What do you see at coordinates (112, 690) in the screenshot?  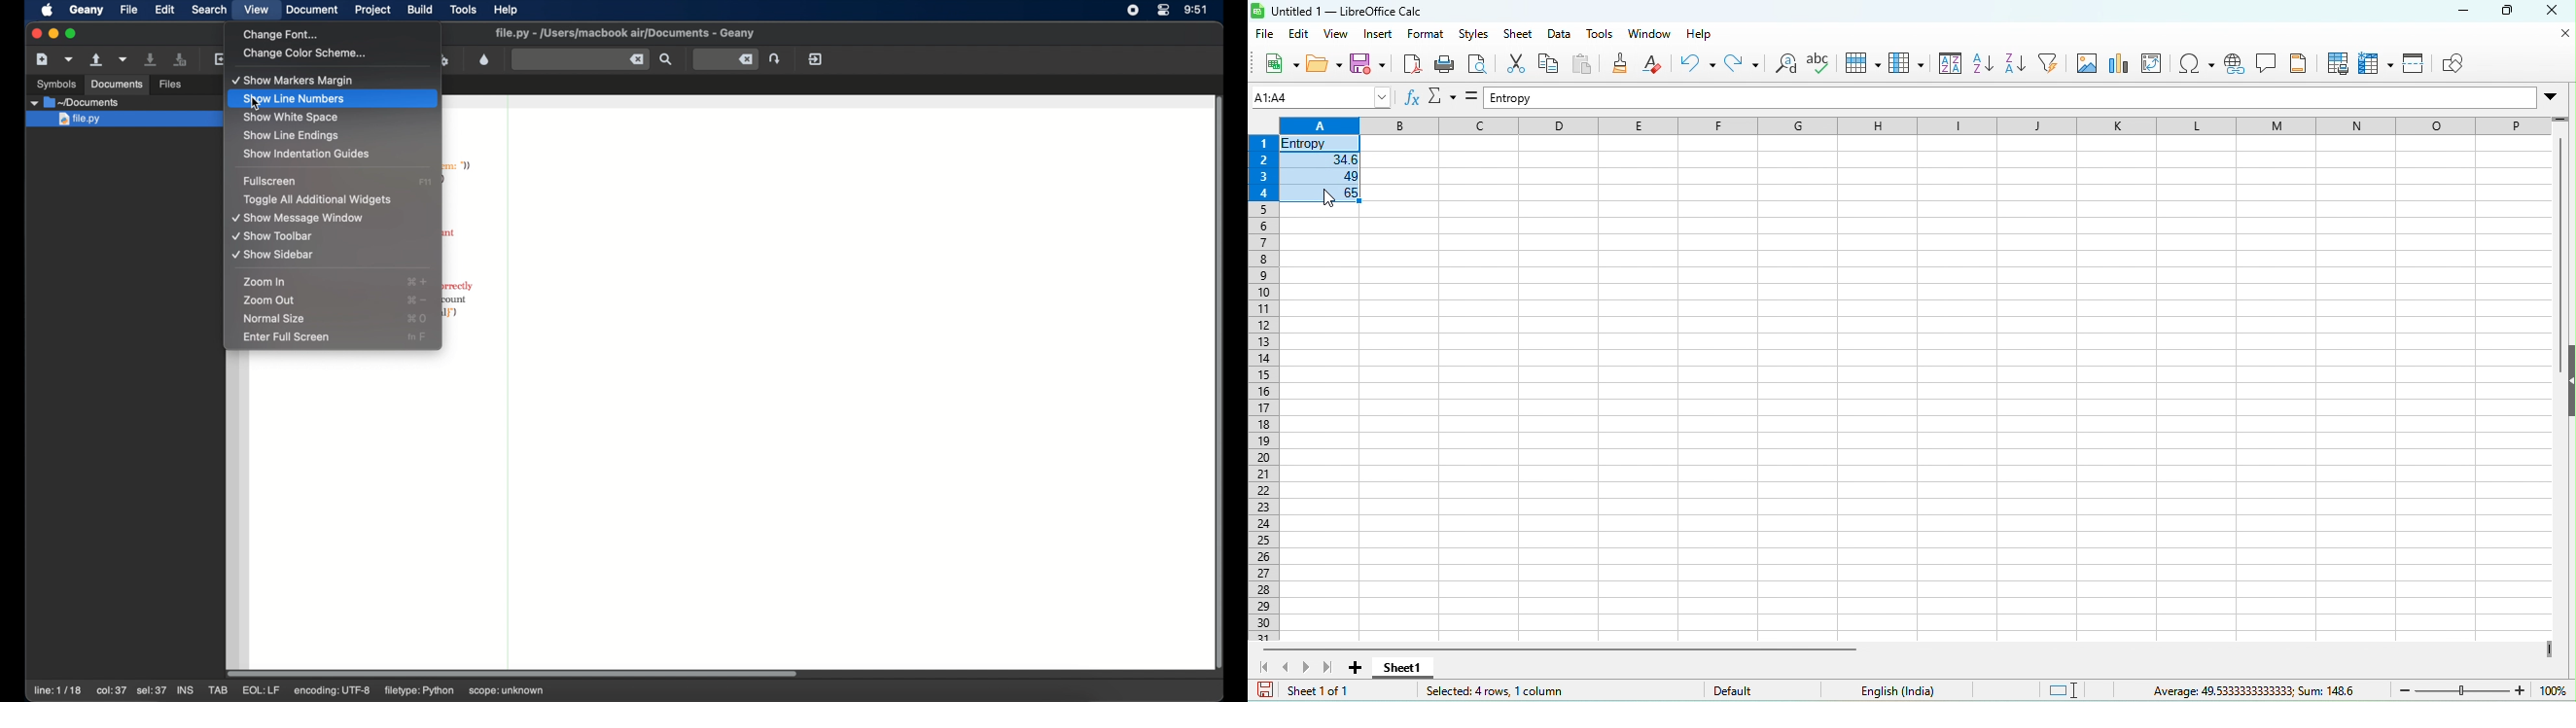 I see `col:37` at bounding box center [112, 690].